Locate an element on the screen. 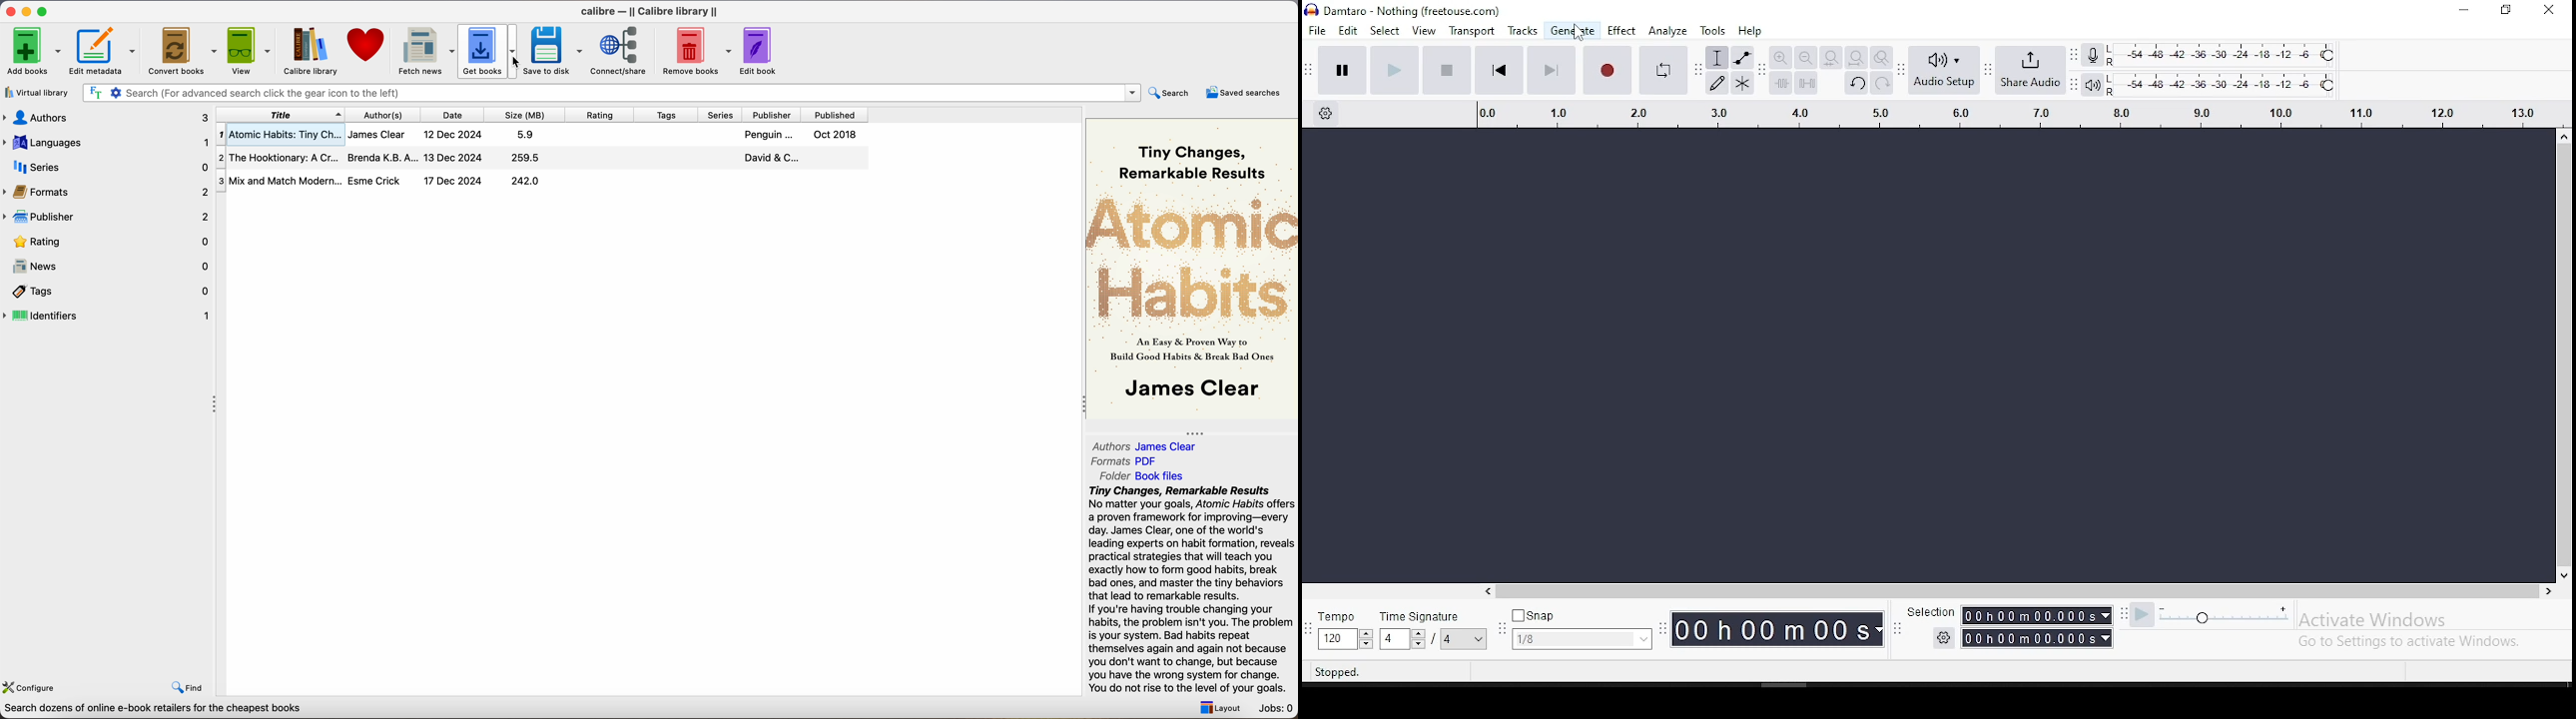 The image size is (2576, 728). convert books is located at coordinates (184, 53).